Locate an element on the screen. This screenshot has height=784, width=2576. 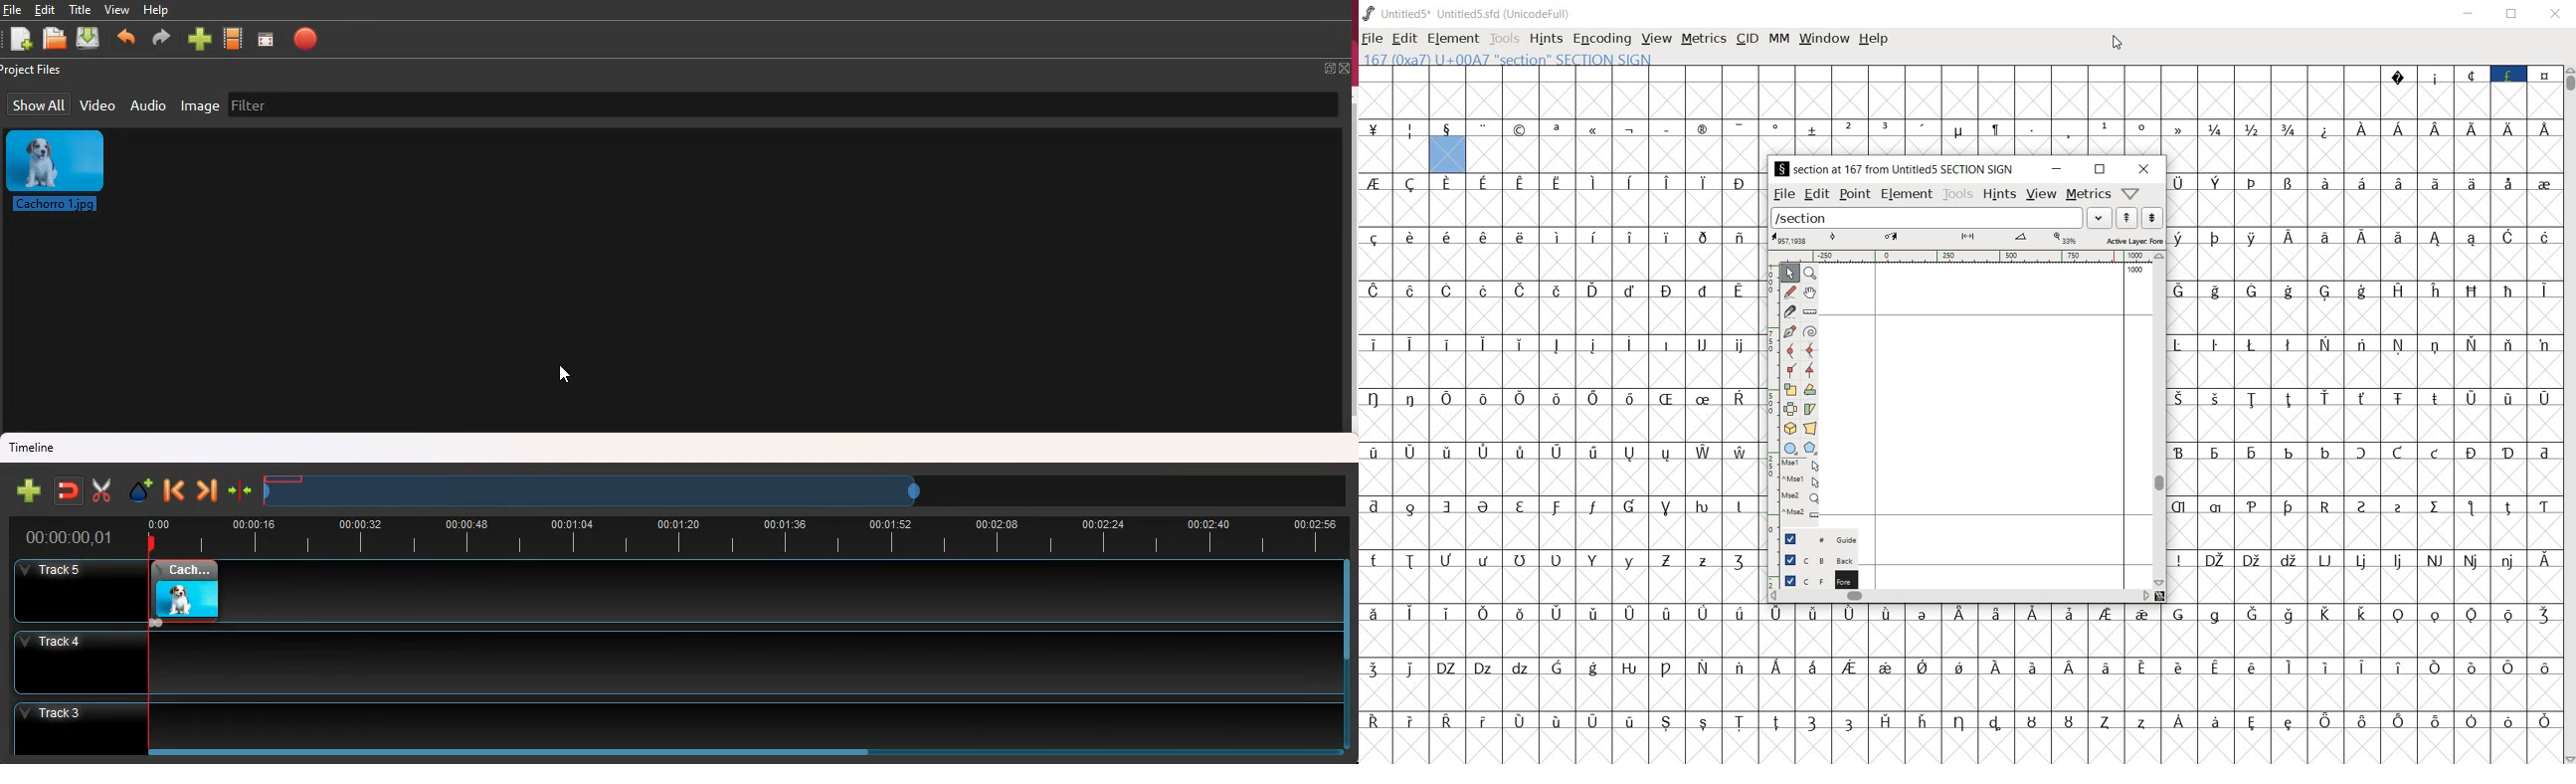
empty cells is located at coordinates (1560, 476).